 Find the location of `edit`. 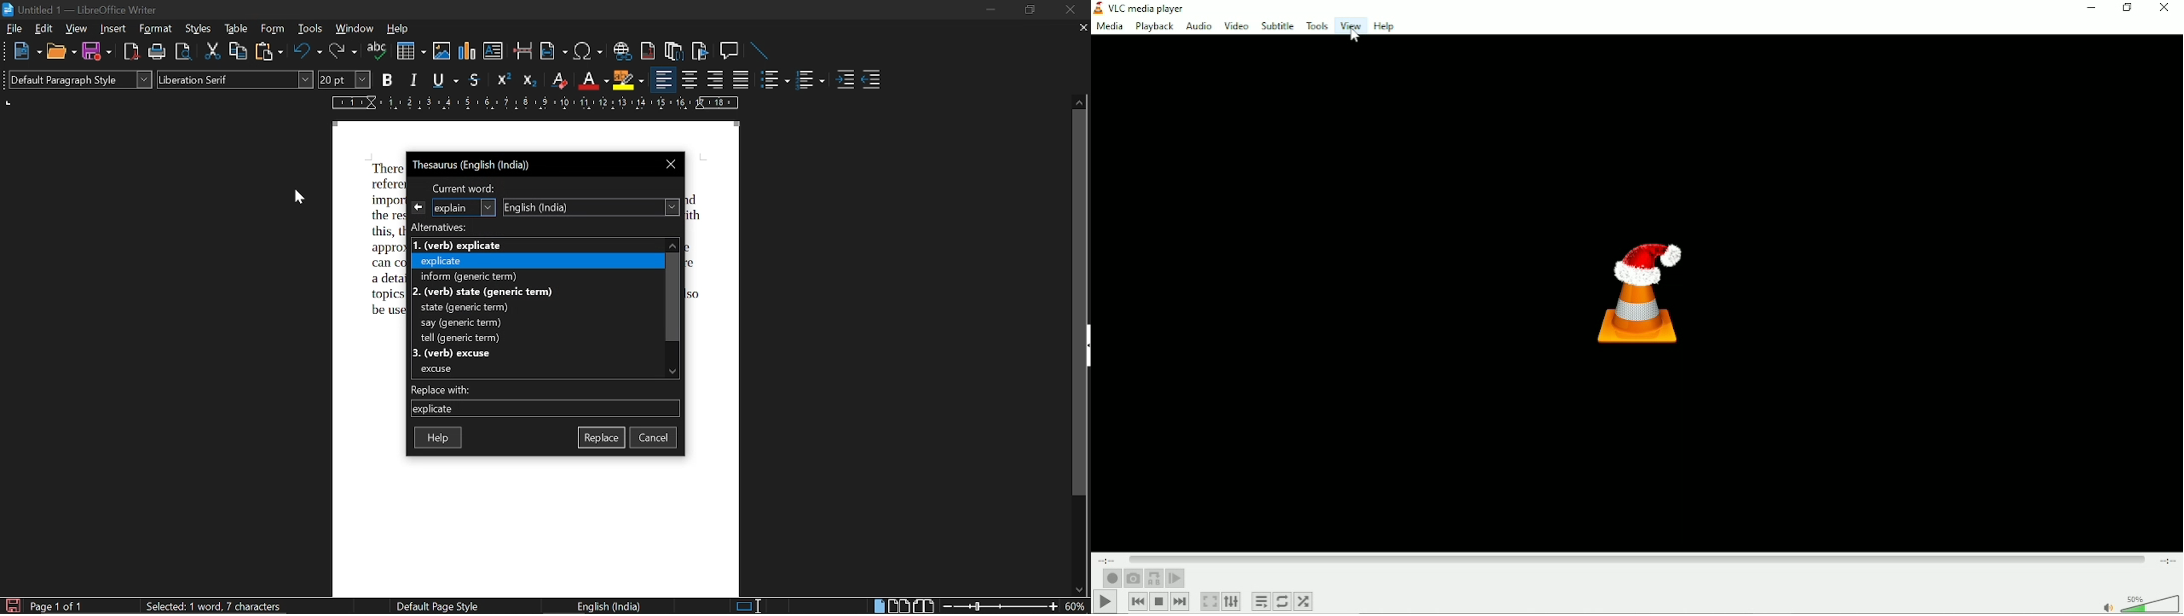

edit is located at coordinates (45, 29).